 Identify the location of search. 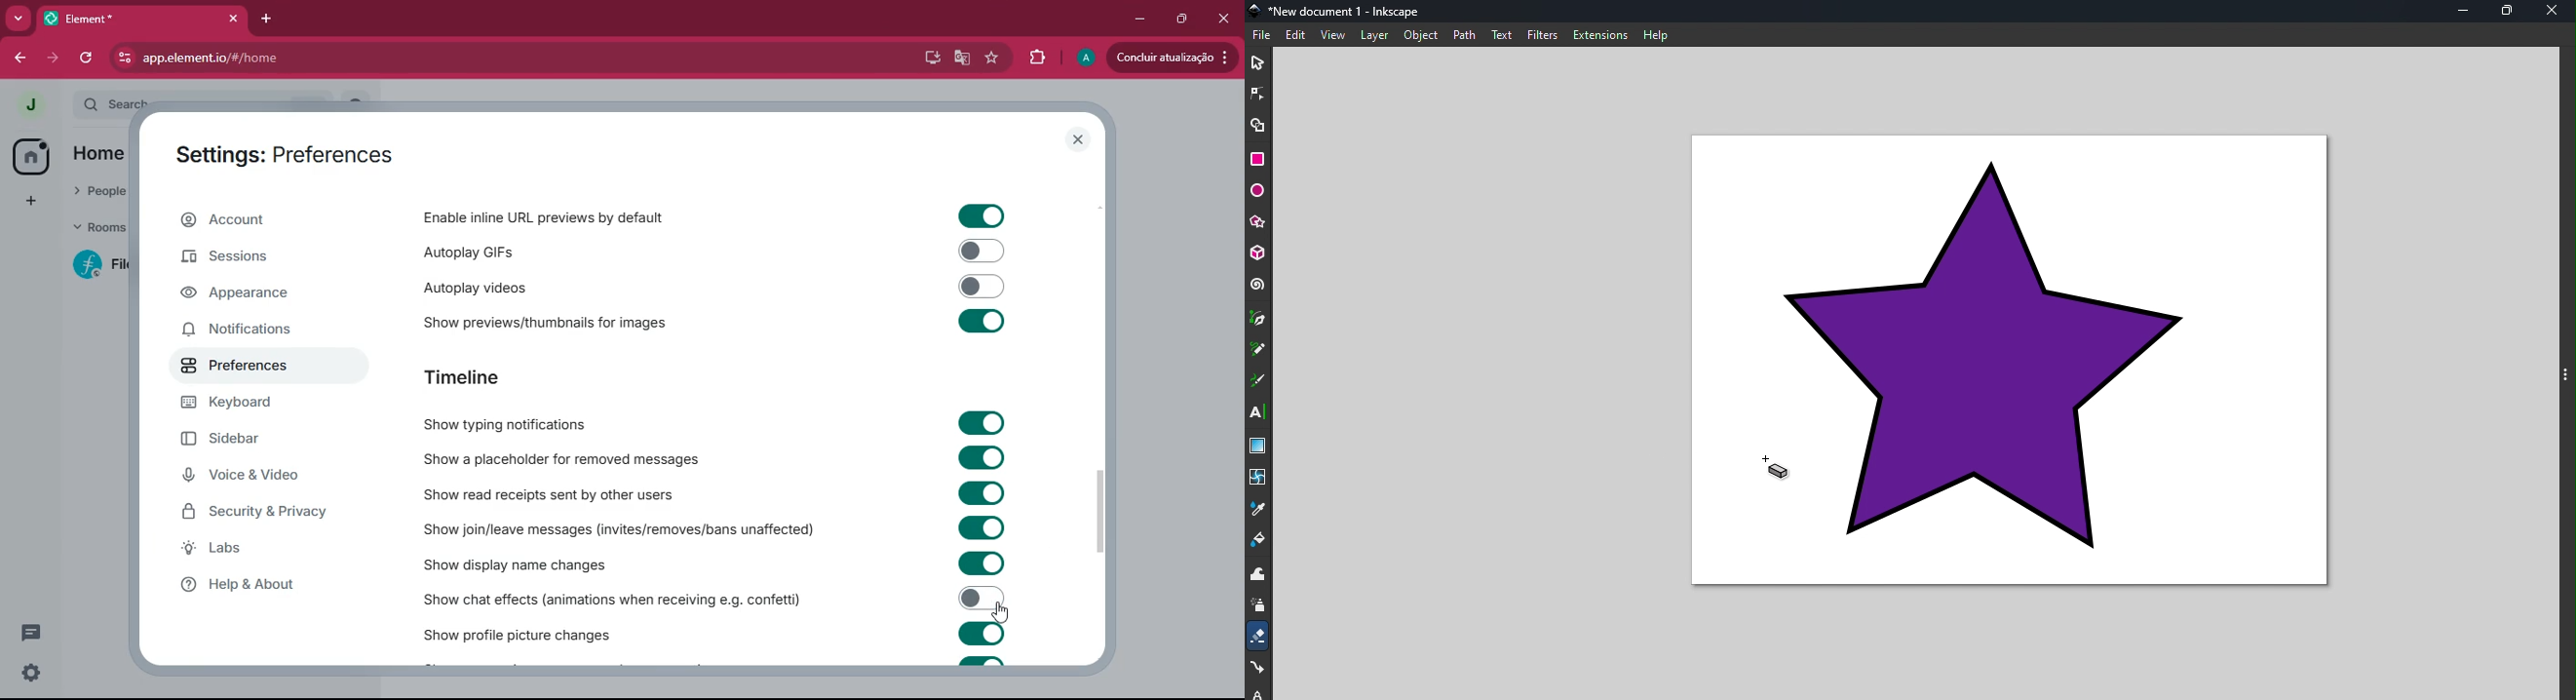
(109, 104).